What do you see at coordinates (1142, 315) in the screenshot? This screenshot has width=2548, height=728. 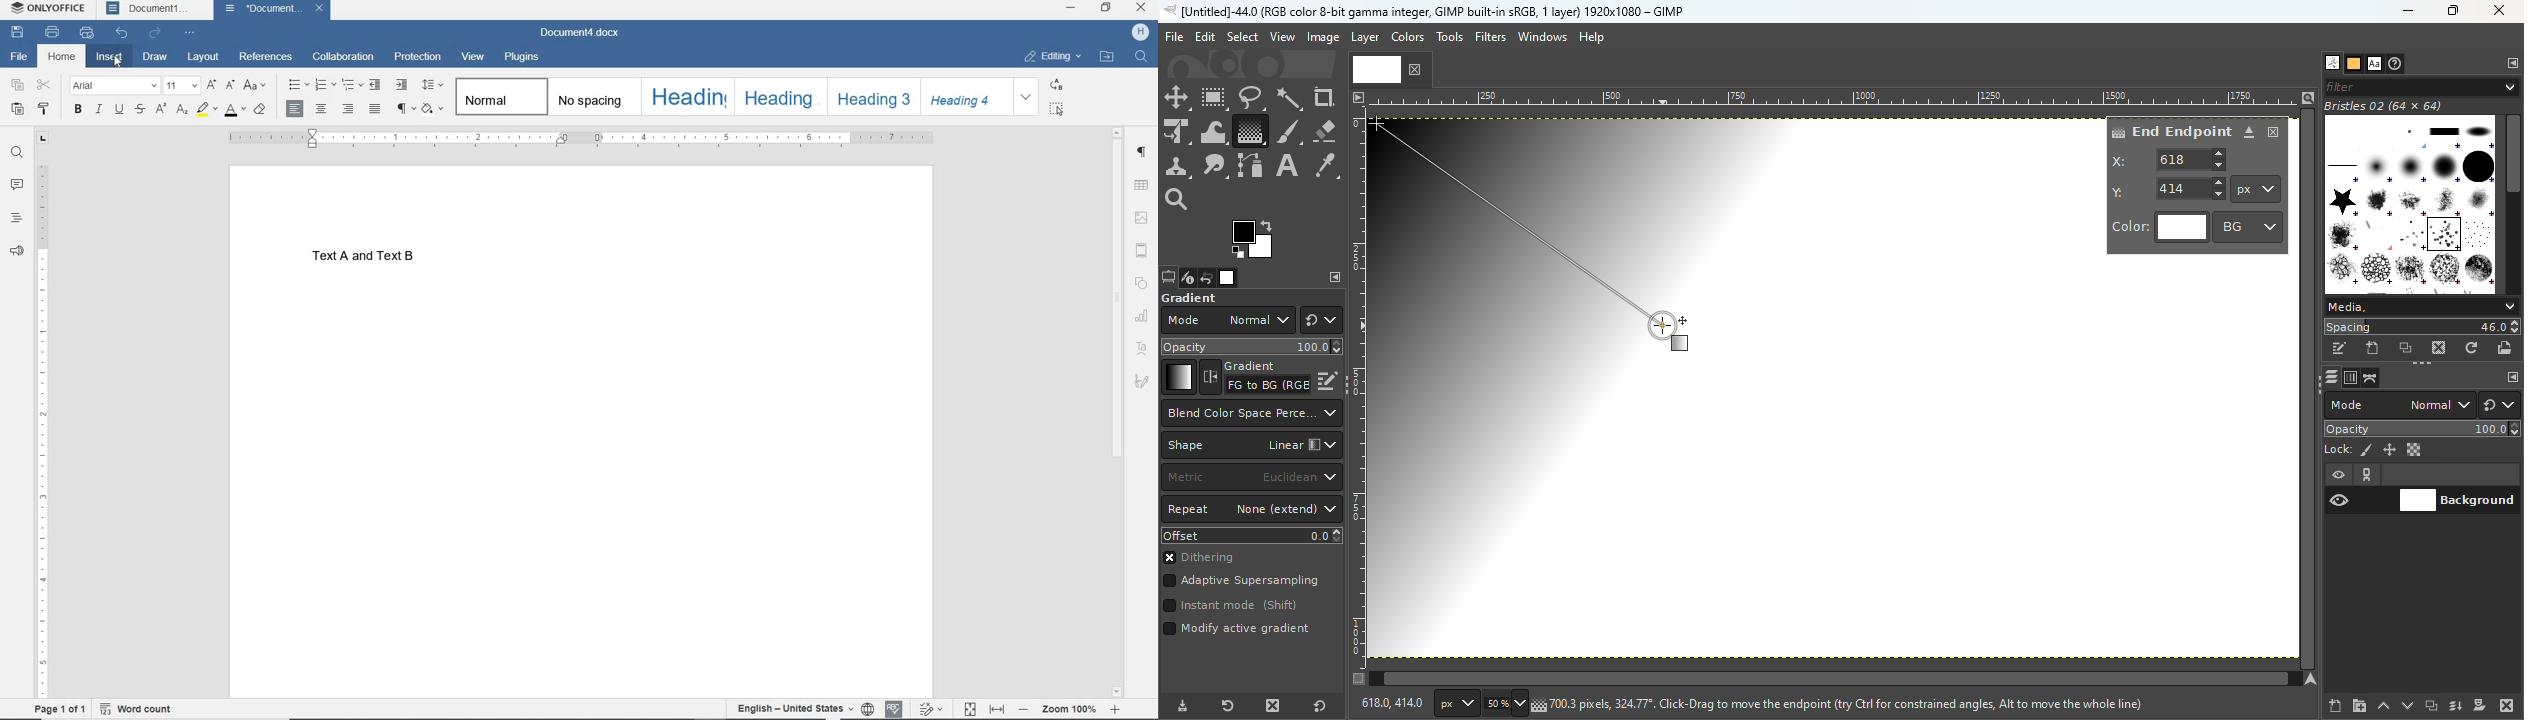 I see `CHART` at bounding box center [1142, 315].